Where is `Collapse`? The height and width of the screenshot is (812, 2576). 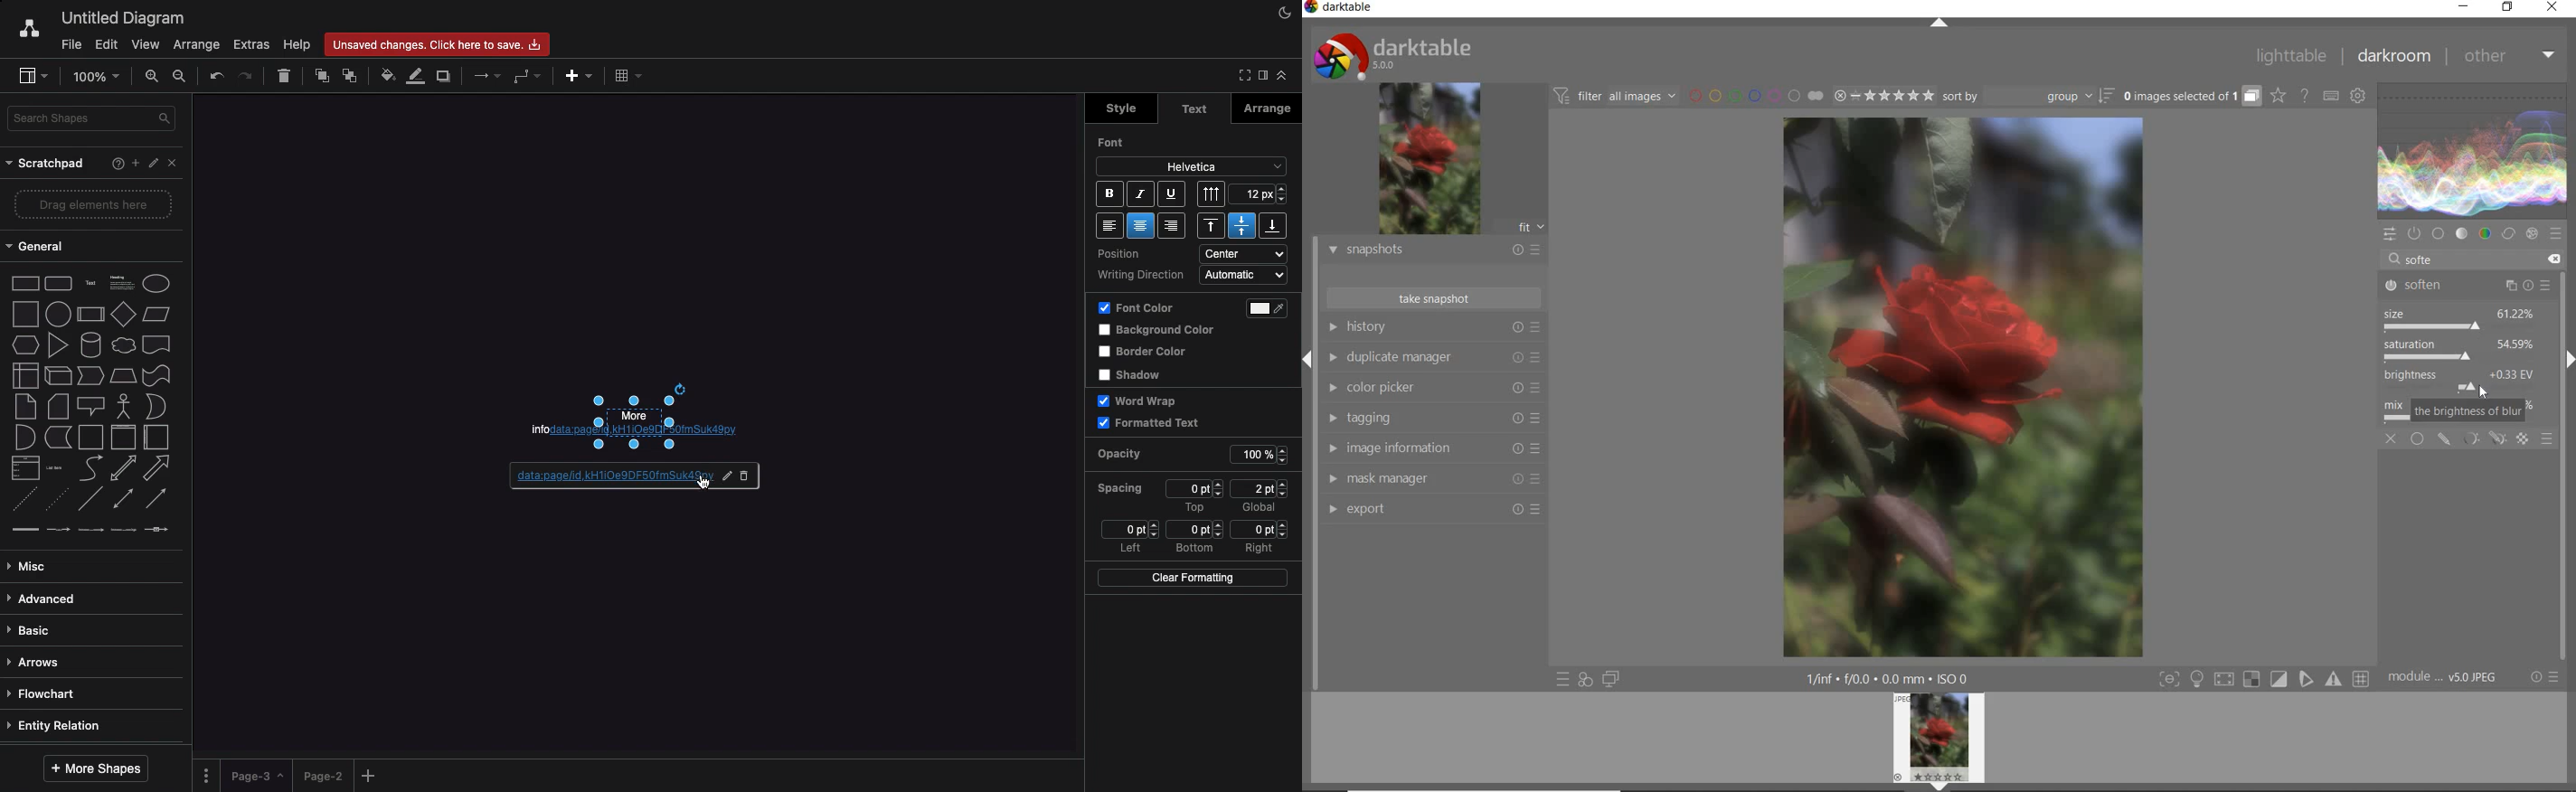 Collapse is located at coordinates (1281, 75).